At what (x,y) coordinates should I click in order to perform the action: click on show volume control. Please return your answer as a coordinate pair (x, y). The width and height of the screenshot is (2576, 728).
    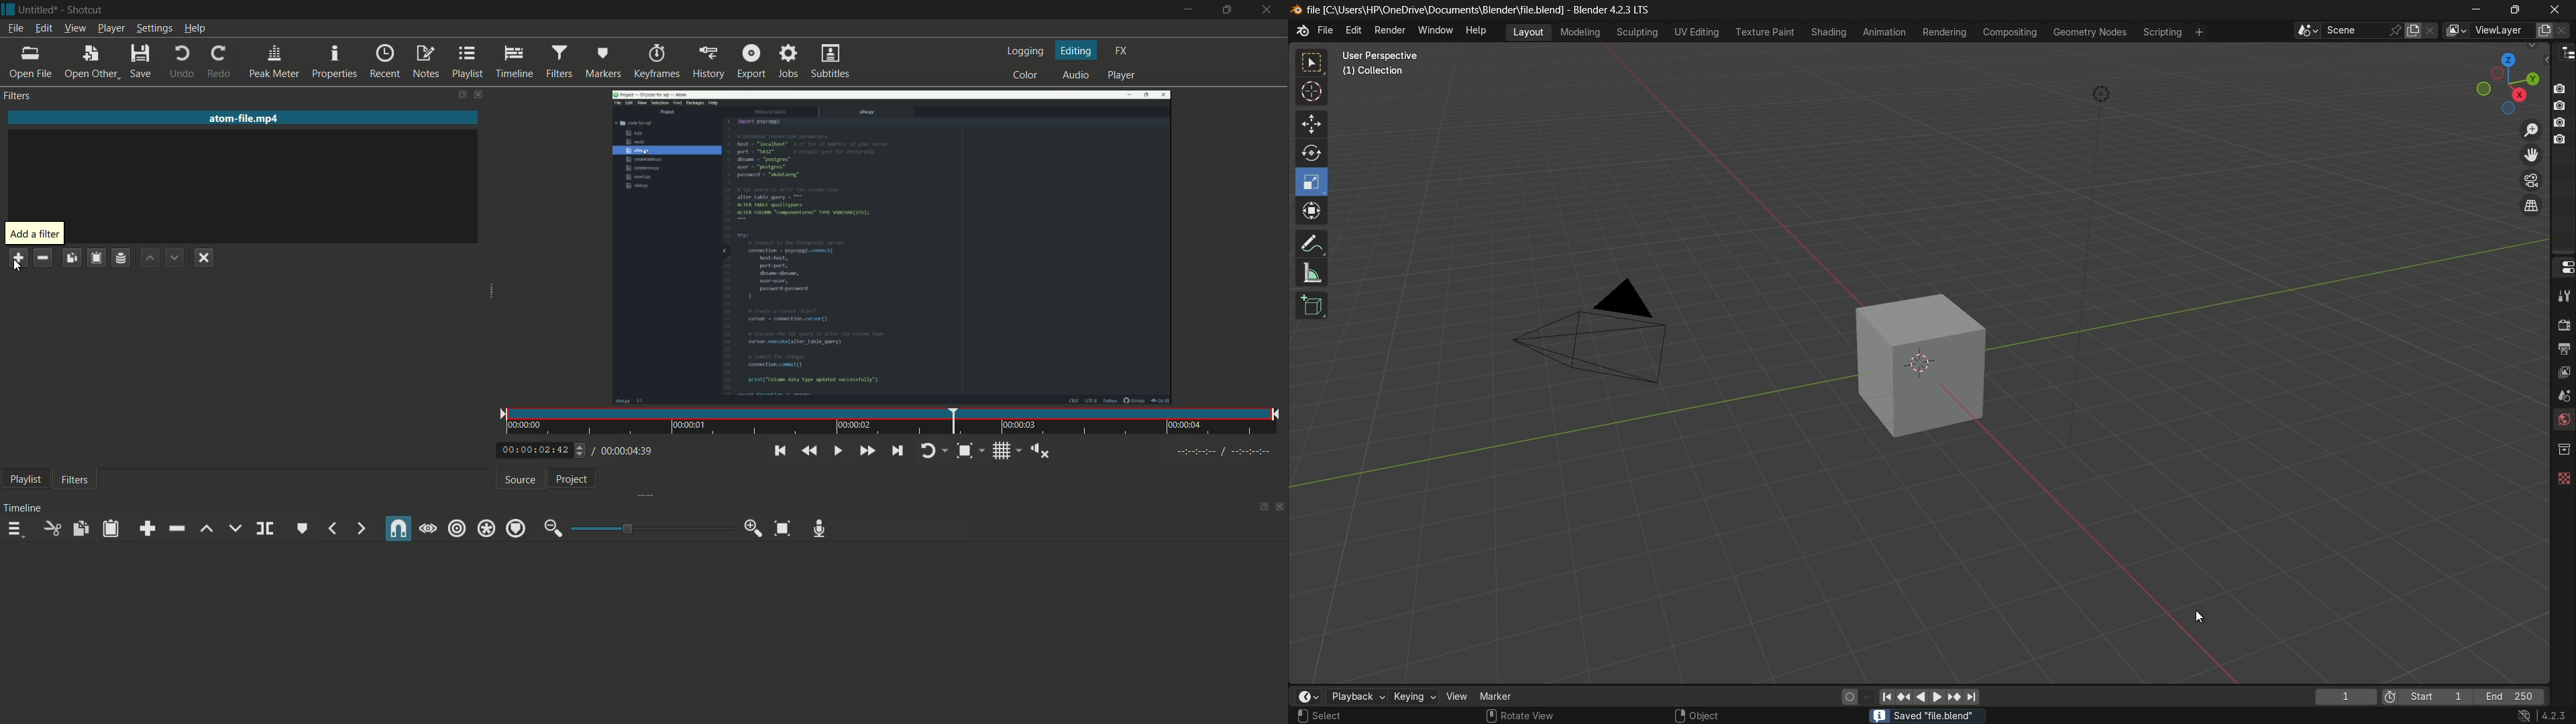
    Looking at the image, I should click on (1043, 452).